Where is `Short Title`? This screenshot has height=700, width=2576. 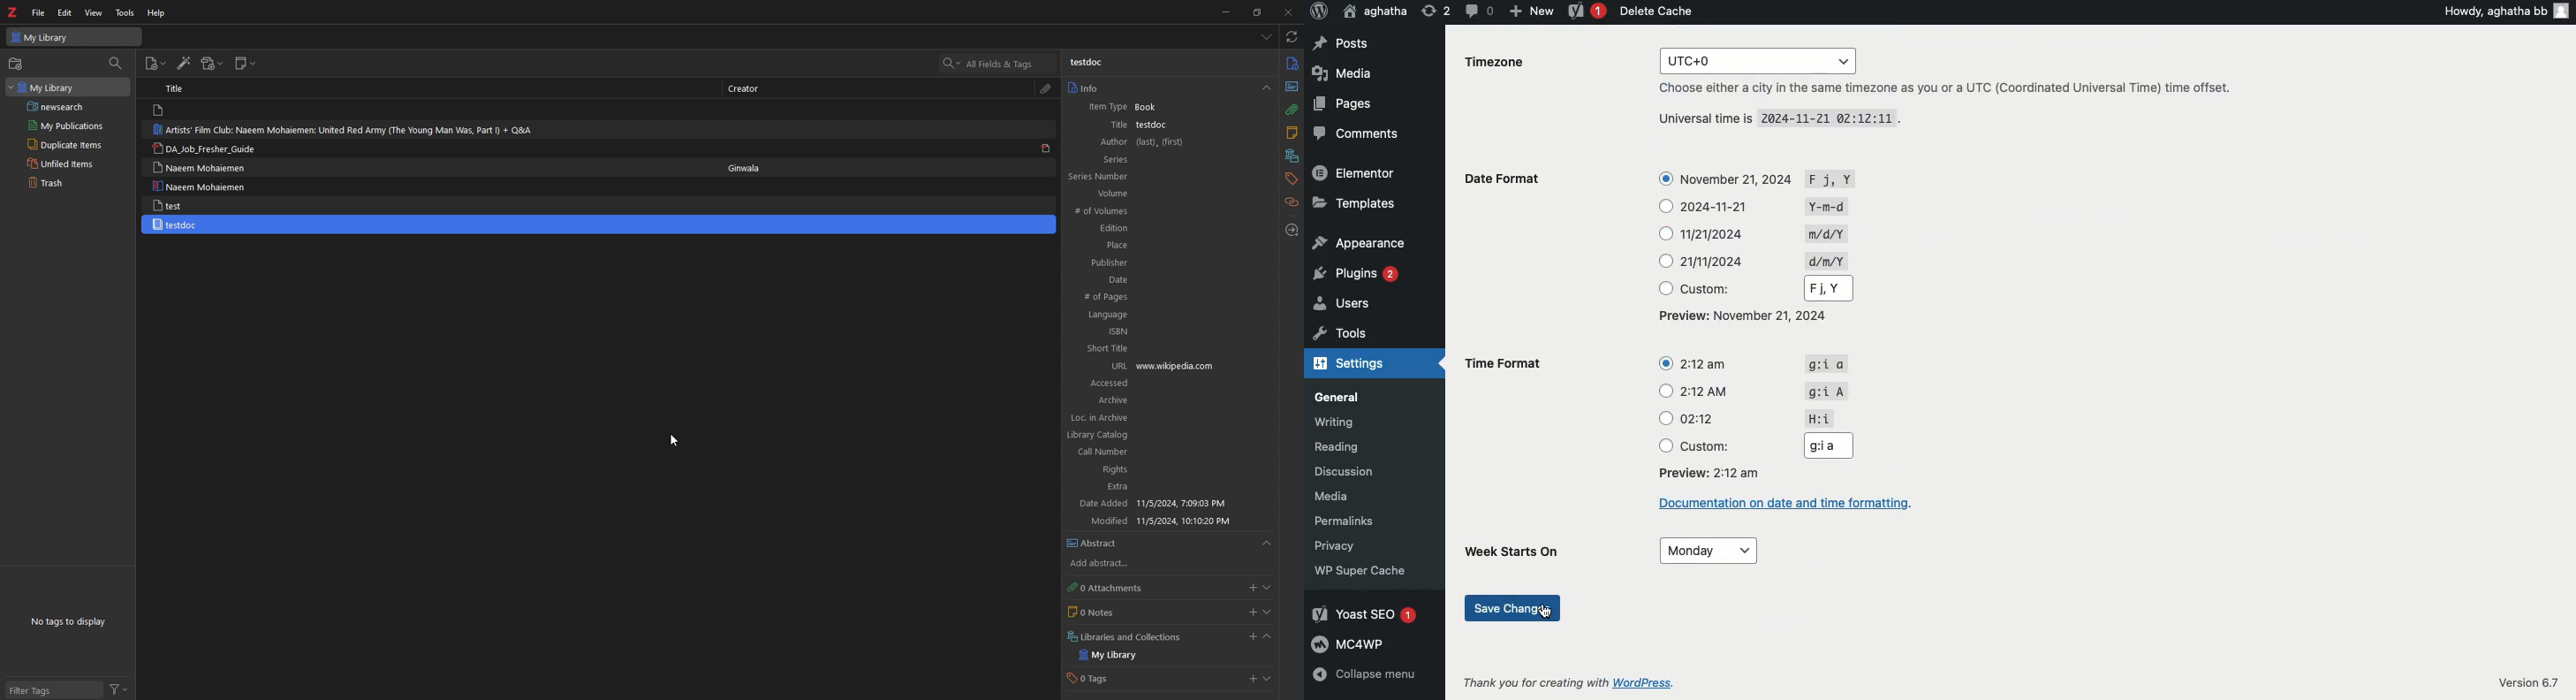 Short Title is located at coordinates (1155, 348).